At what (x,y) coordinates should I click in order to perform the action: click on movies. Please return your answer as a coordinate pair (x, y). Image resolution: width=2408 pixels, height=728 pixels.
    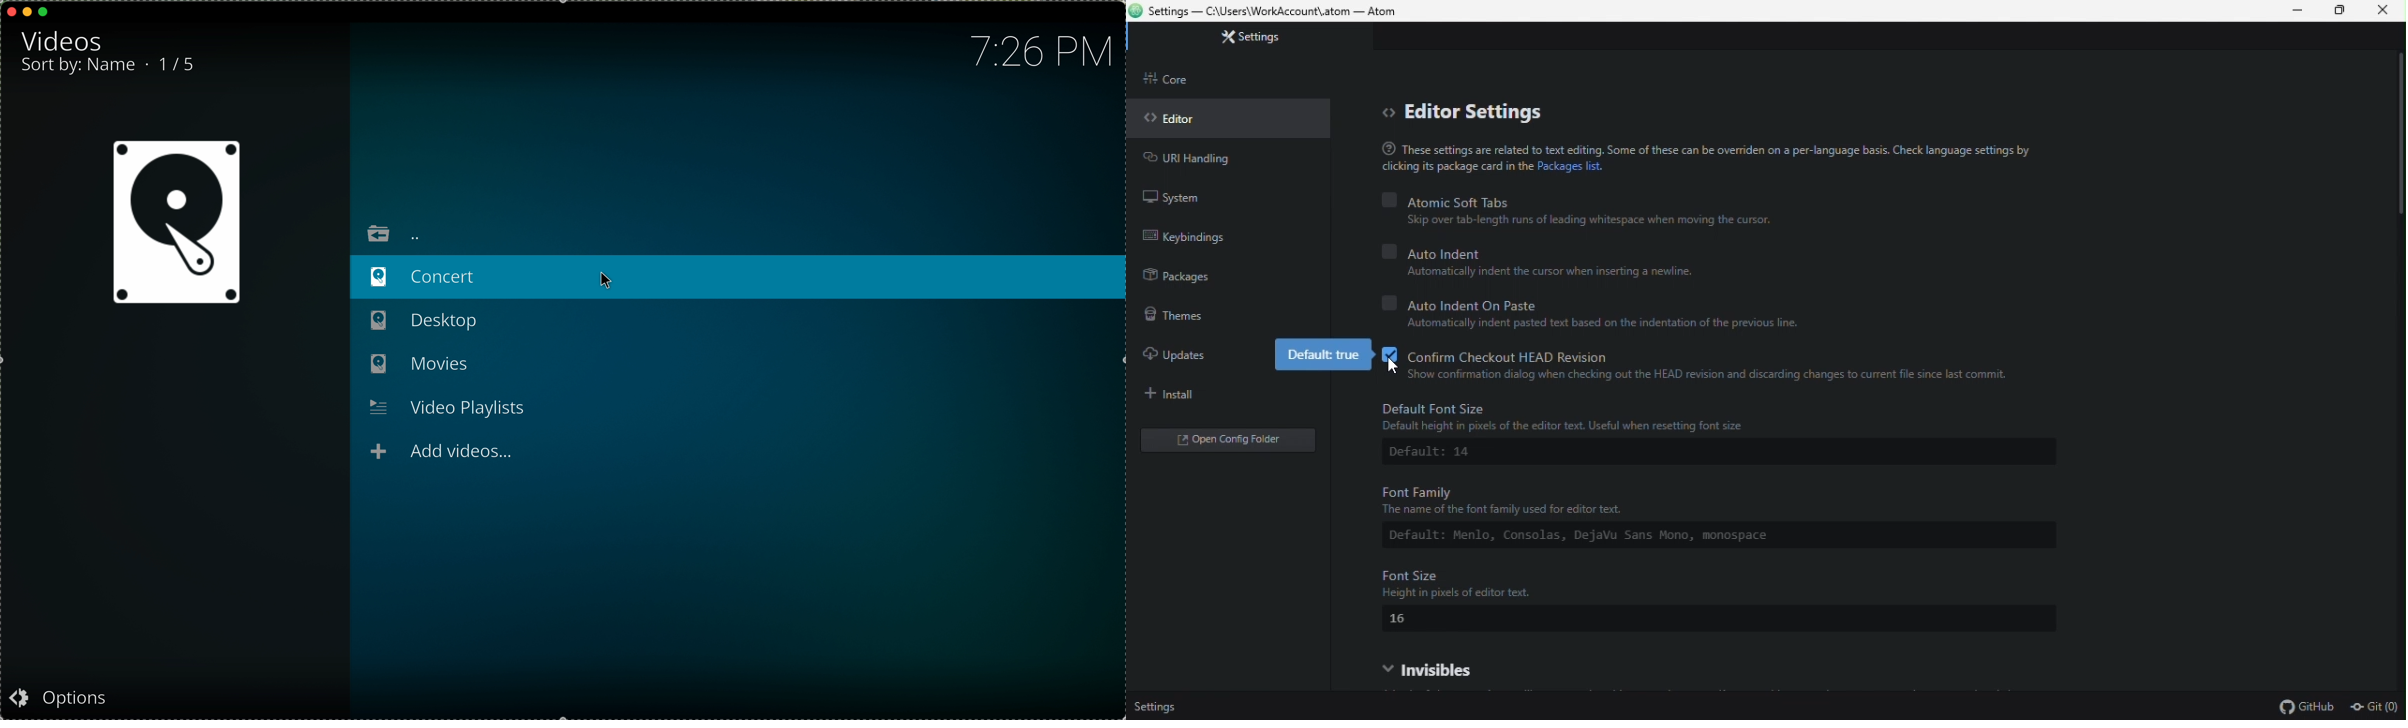
    Looking at the image, I should click on (421, 364).